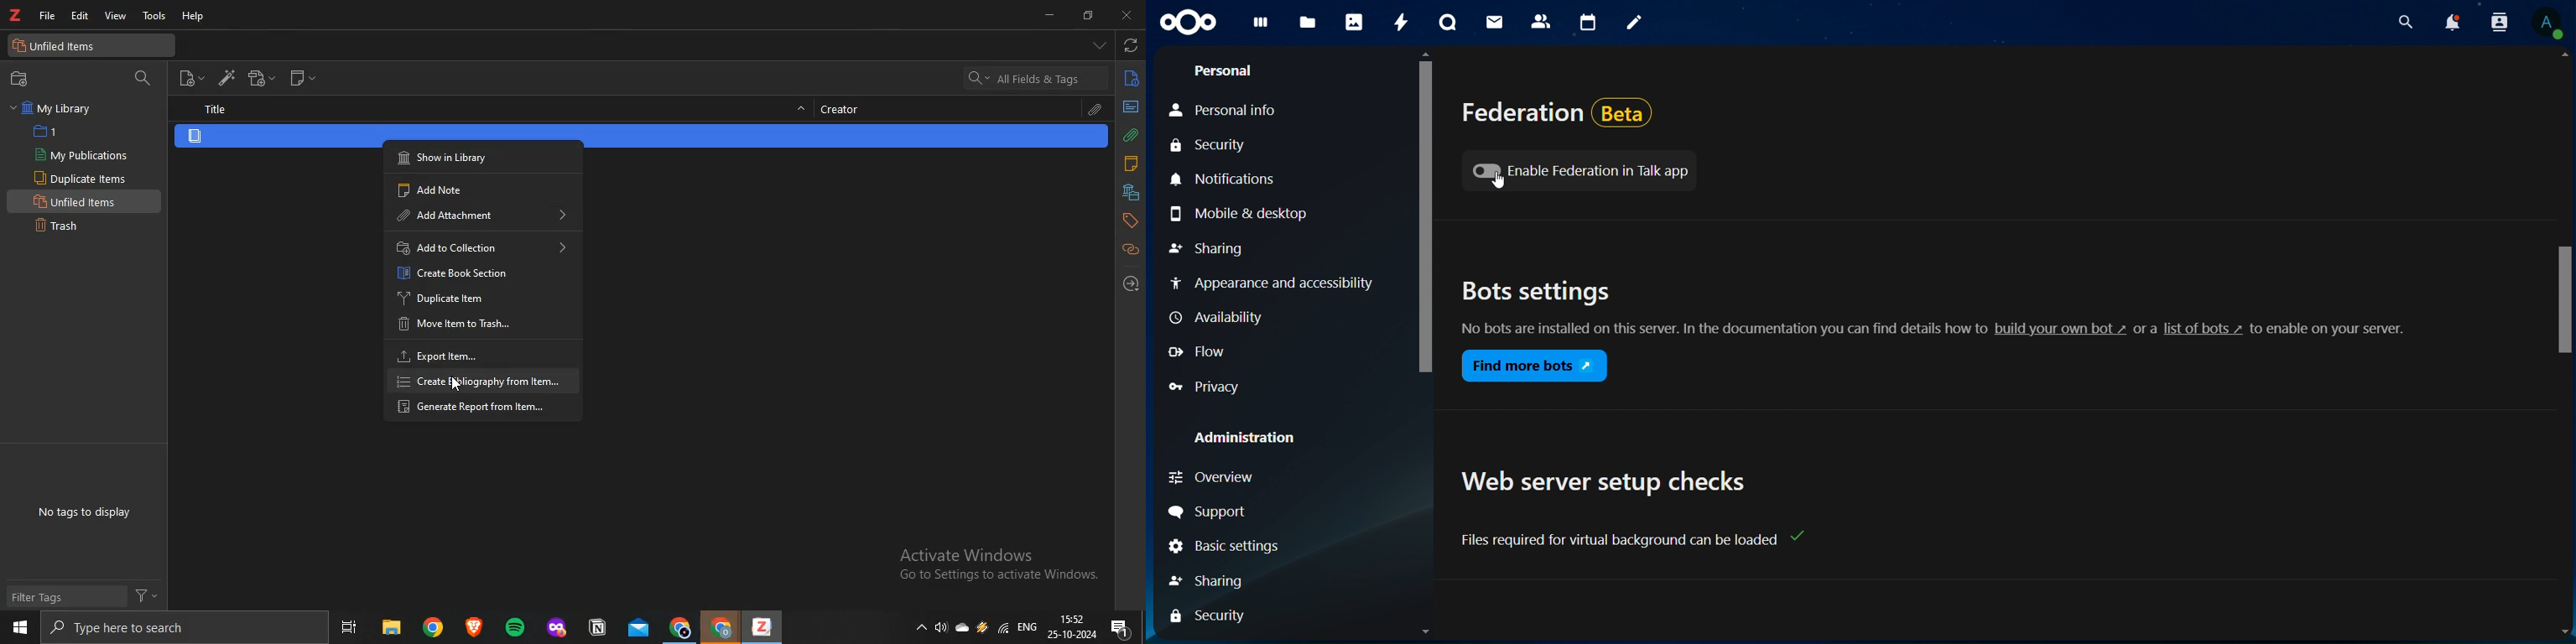 The width and height of the screenshot is (2576, 644). Describe the element at coordinates (263, 78) in the screenshot. I see `add attachment` at that location.